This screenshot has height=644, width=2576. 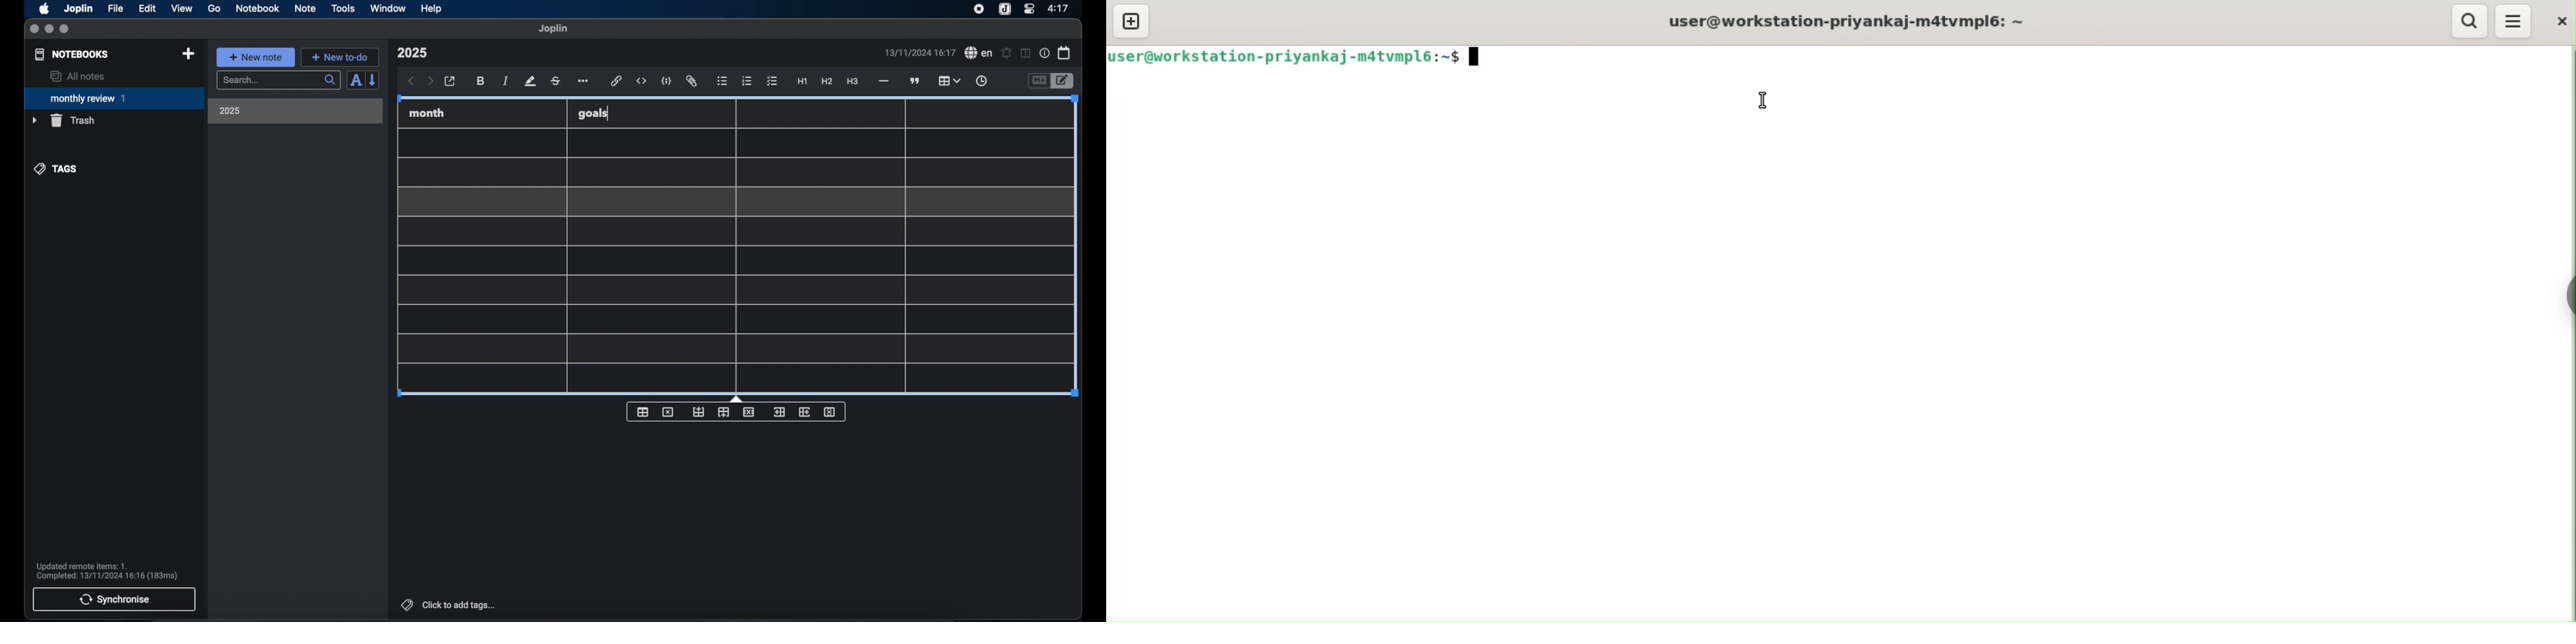 What do you see at coordinates (255, 57) in the screenshot?
I see `new note` at bounding box center [255, 57].